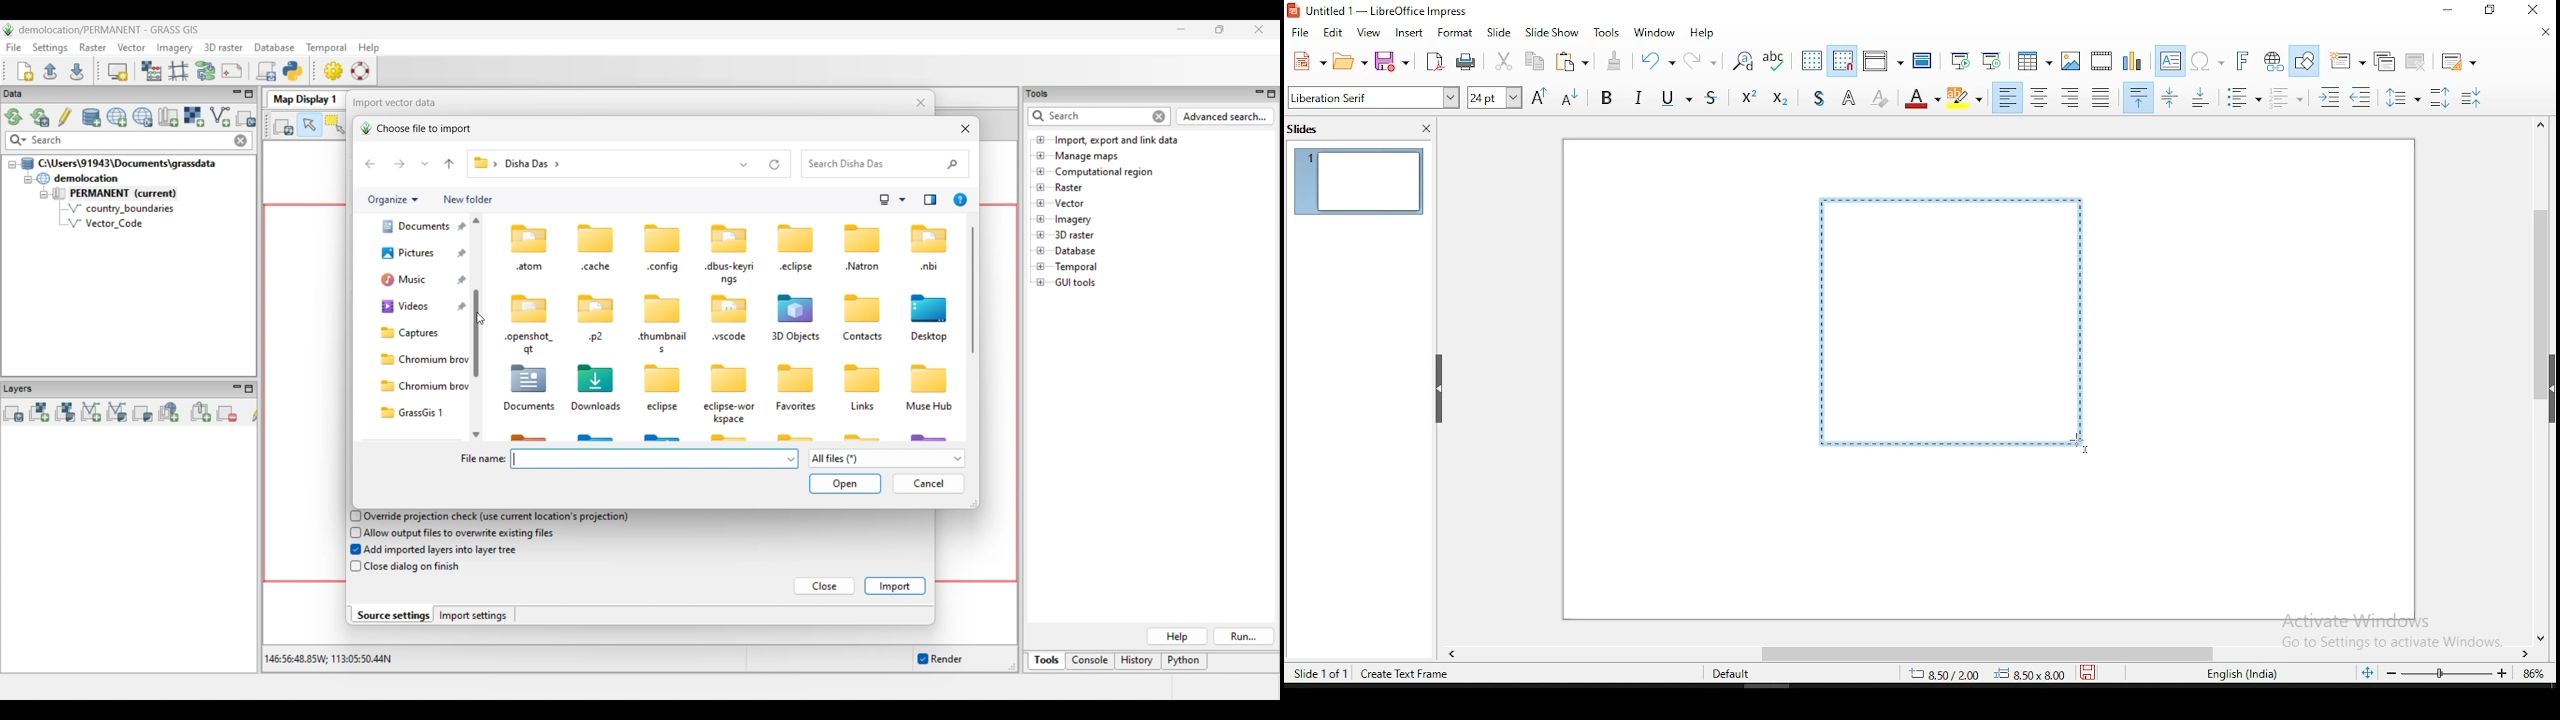  What do you see at coordinates (1300, 31) in the screenshot?
I see `file` at bounding box center [1300, 31].